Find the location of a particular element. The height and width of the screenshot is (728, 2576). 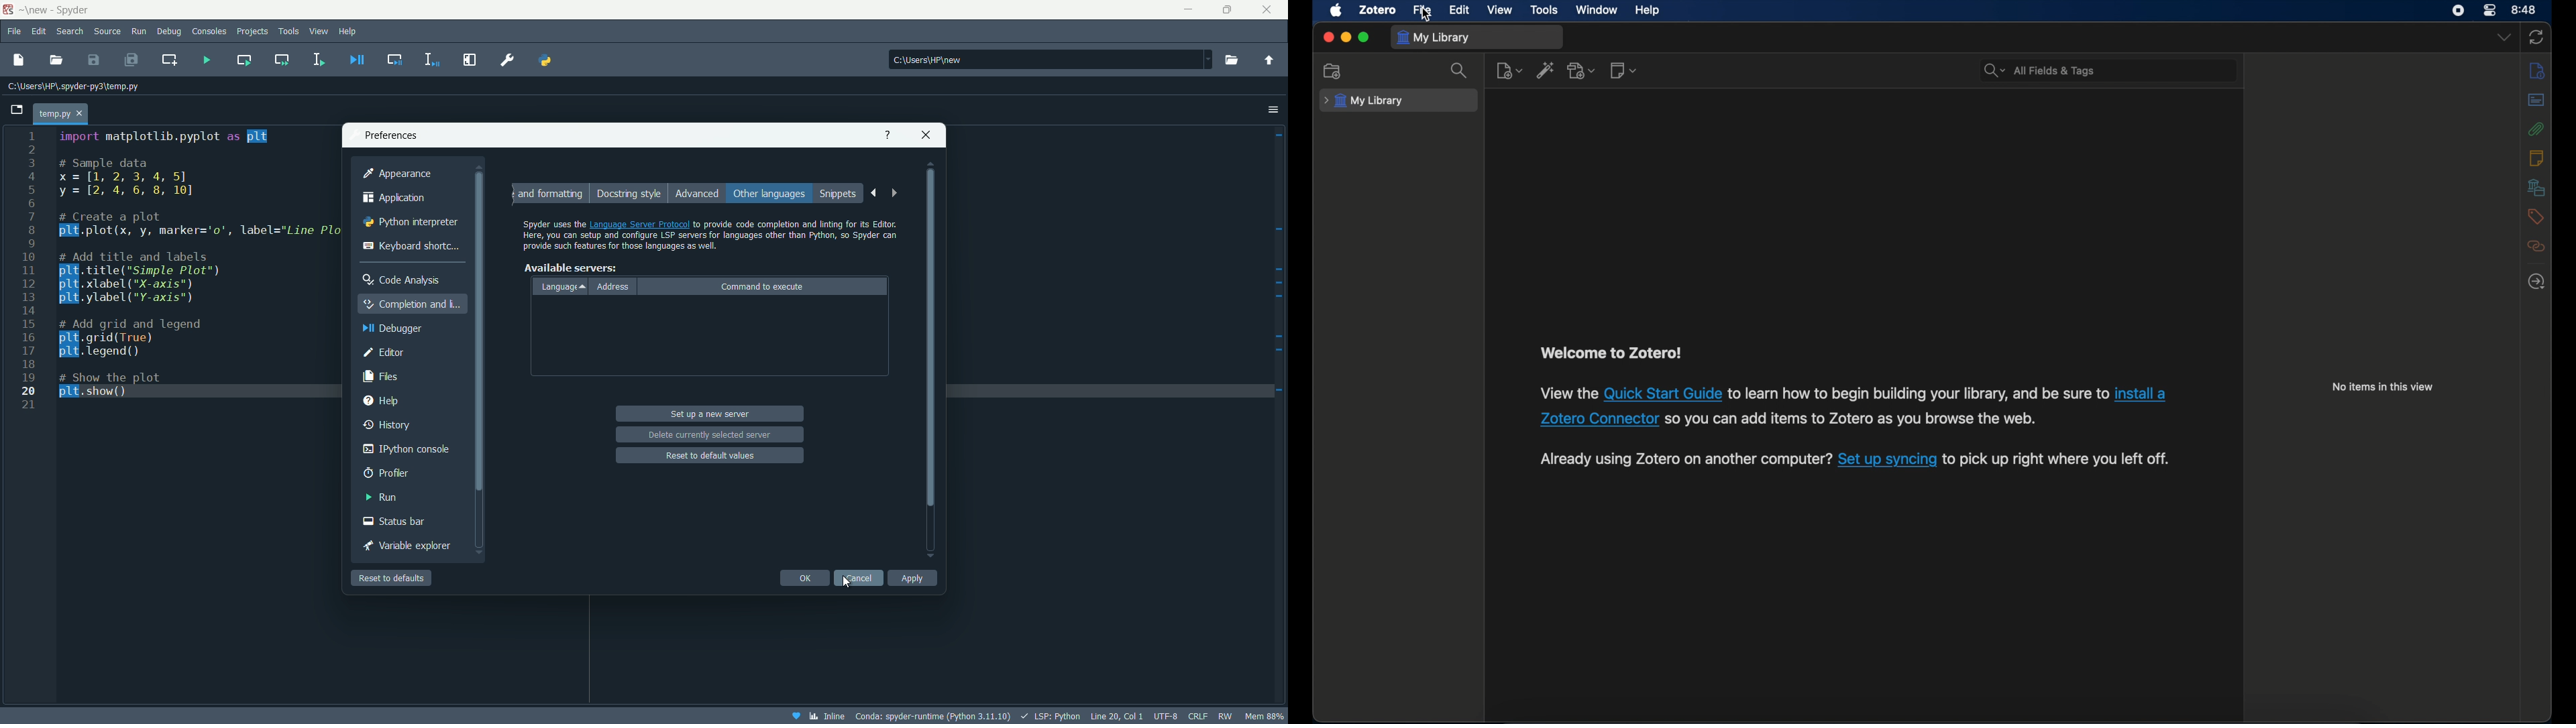

minimize is located at coordinates (1187, 10).